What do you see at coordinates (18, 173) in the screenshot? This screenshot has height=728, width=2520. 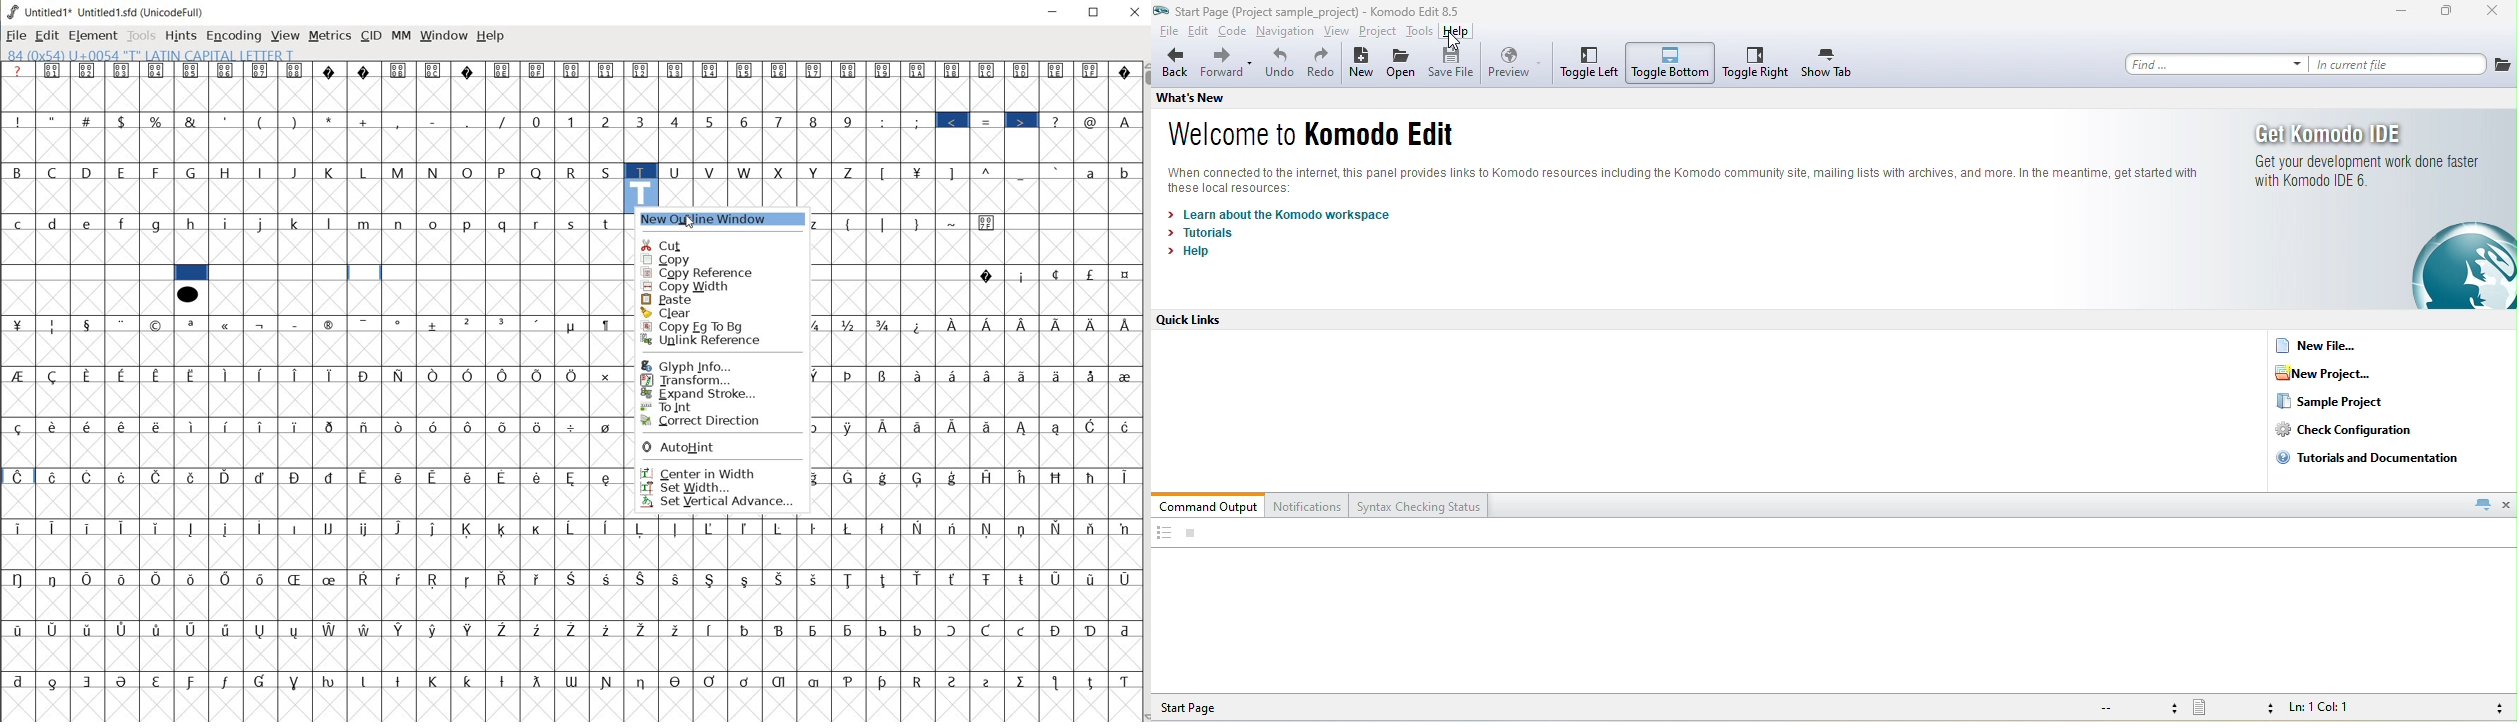 I see `B` at bounding box center [18, 173].